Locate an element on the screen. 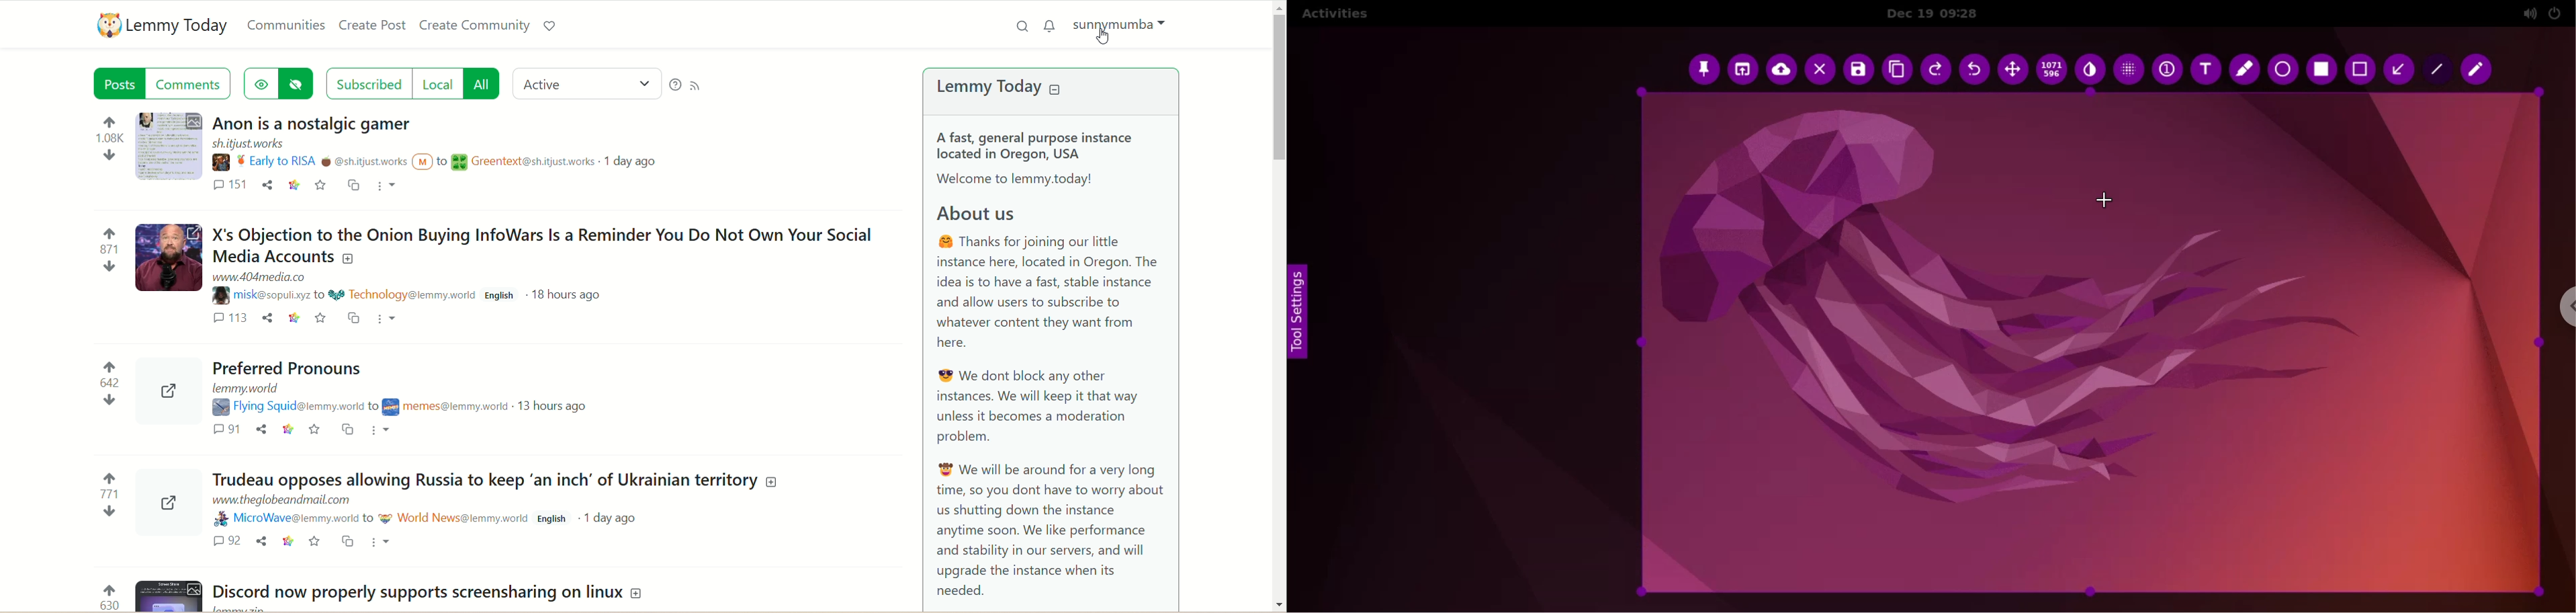 The width and height of the screenshot is (2576, 616). undo is located at coordinates (1978, 69).